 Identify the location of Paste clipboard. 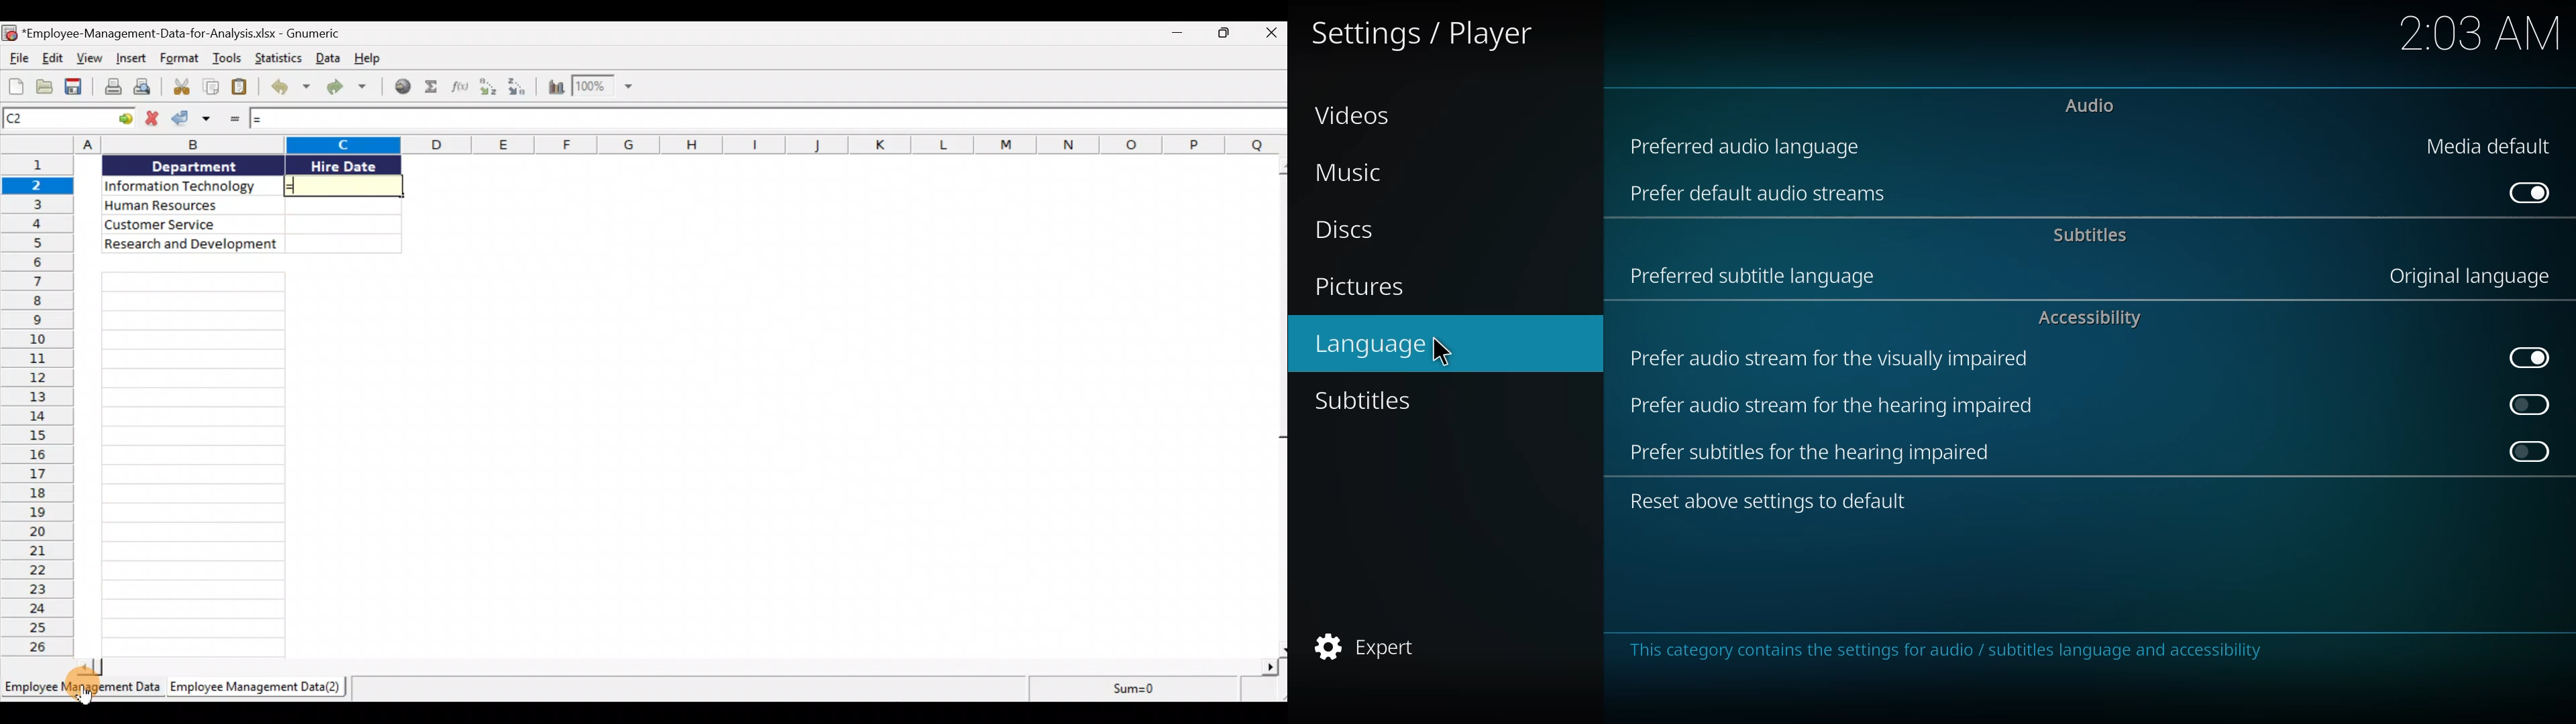
(243, 89).